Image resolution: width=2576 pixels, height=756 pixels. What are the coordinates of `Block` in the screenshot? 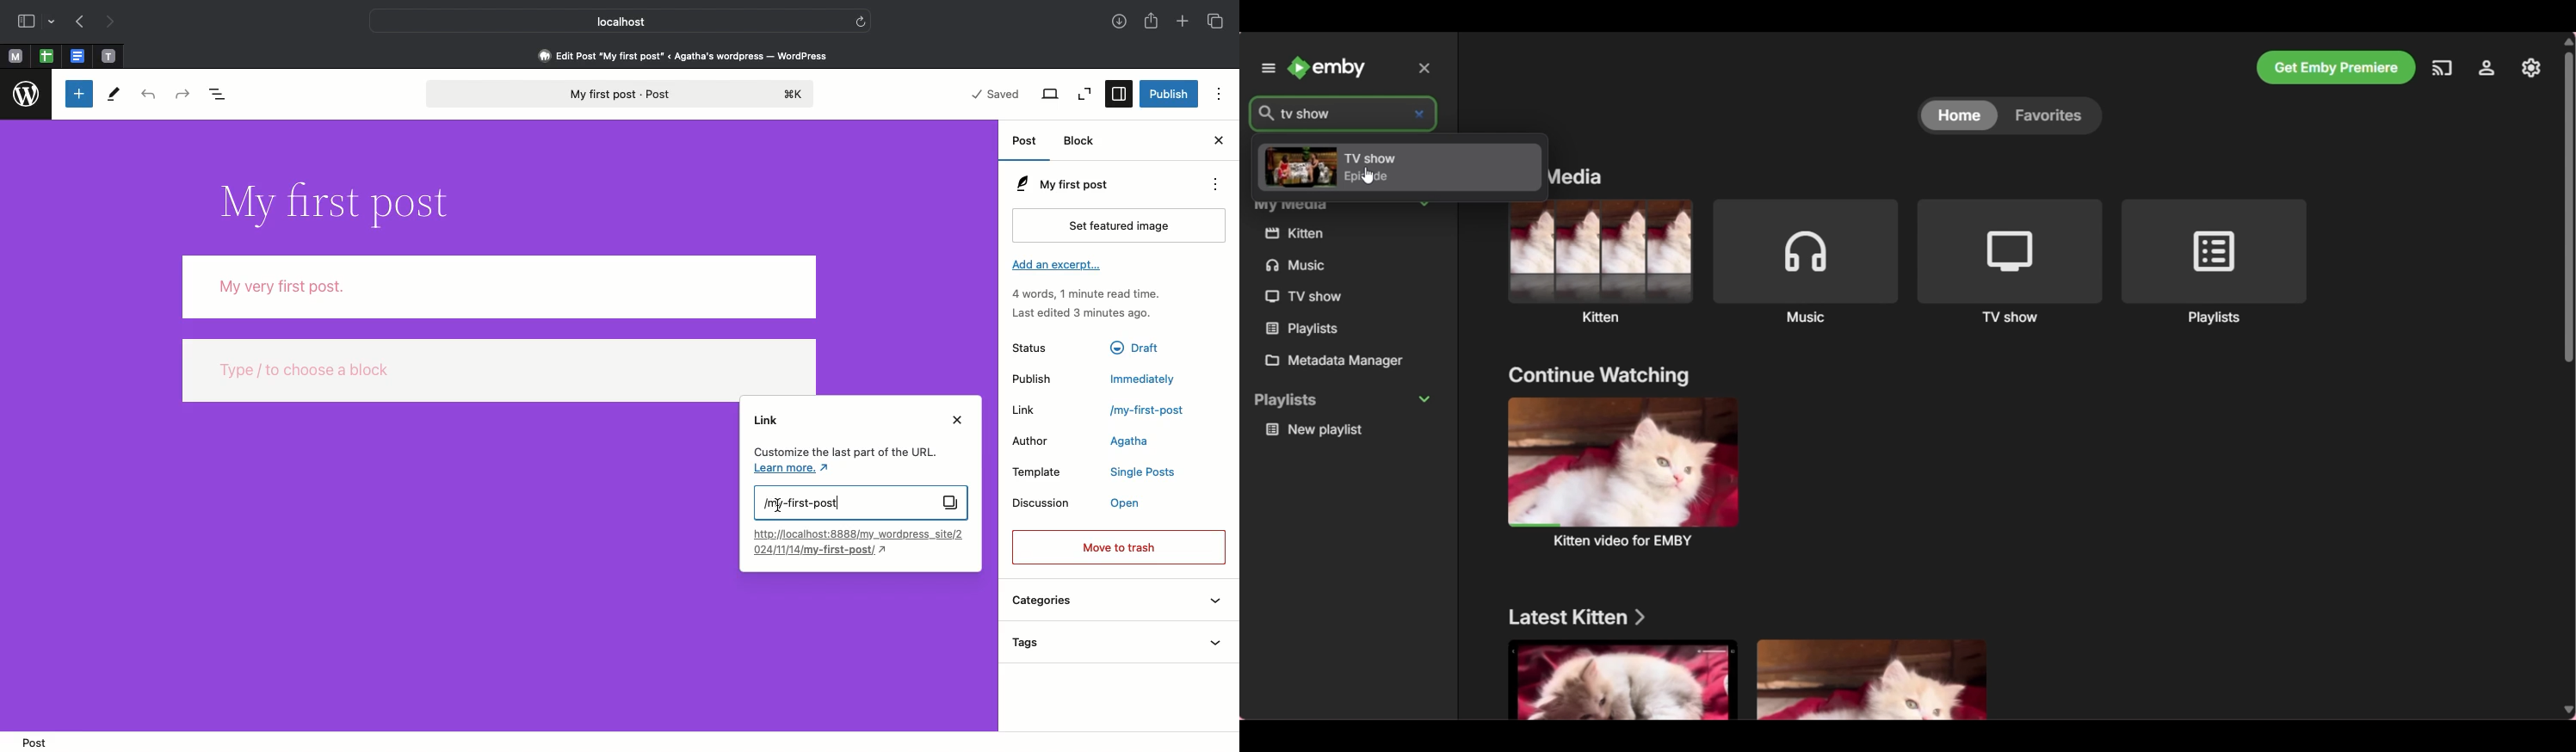 It's located at (1085, 142).